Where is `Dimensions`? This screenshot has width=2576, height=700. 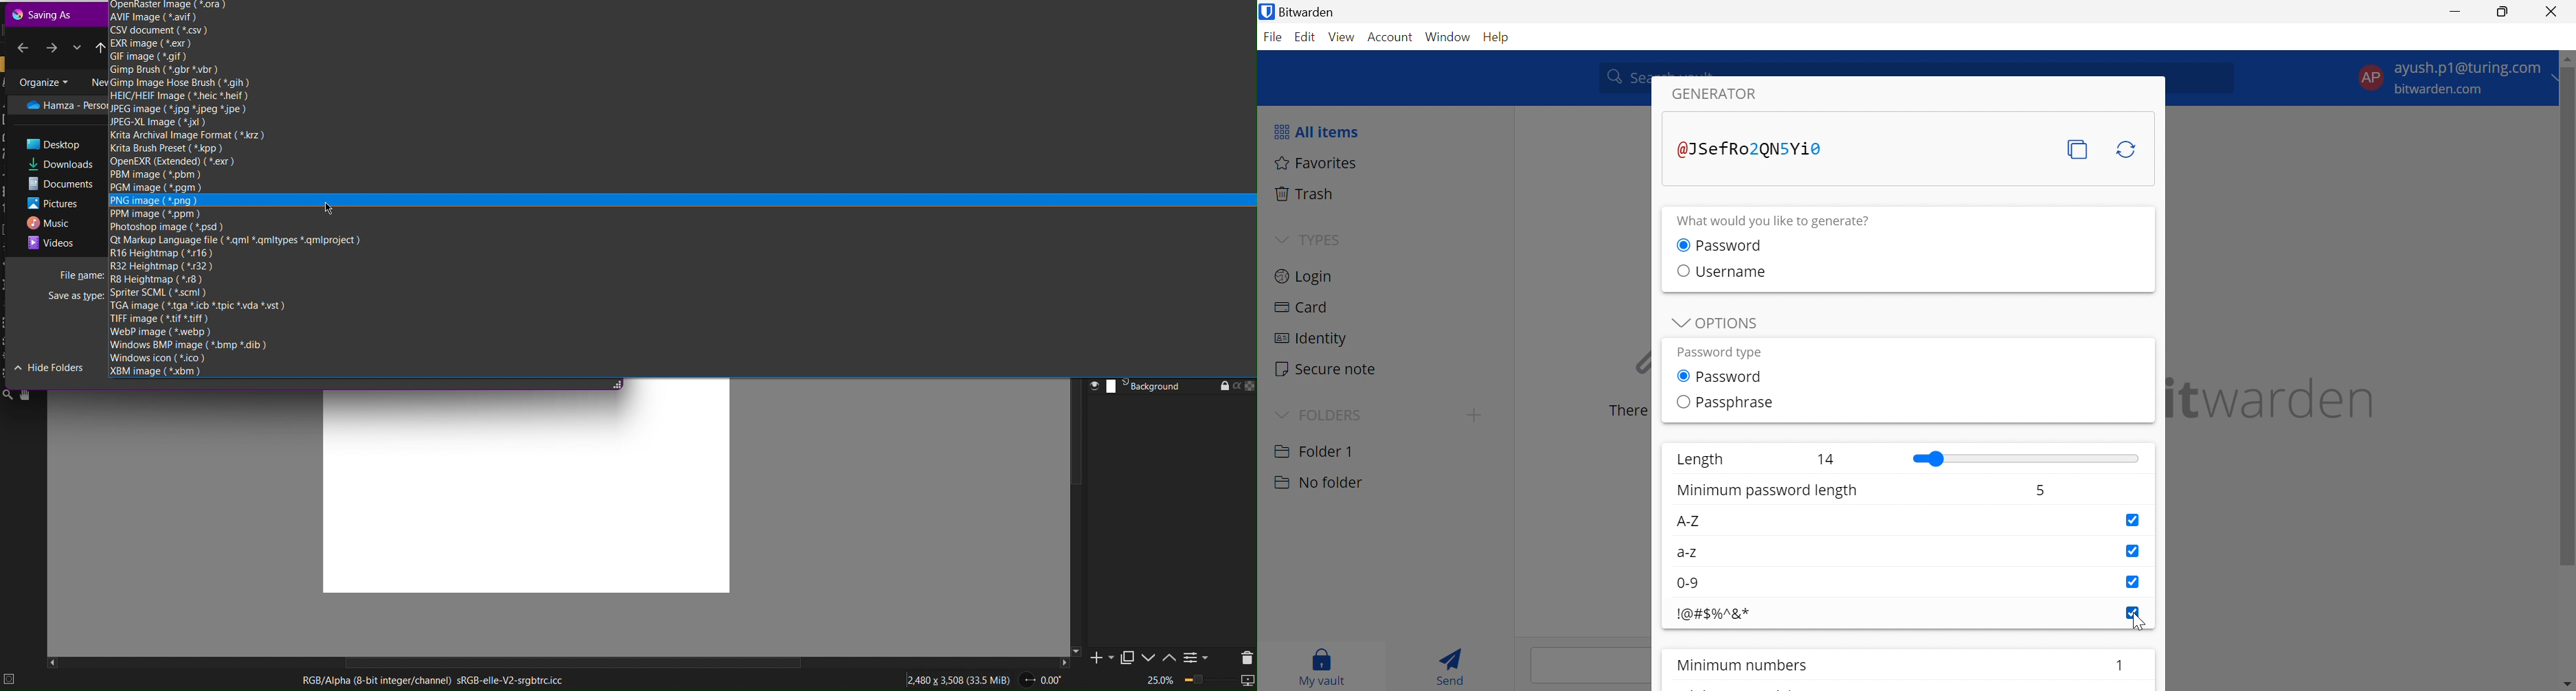
Dimensions is located at coordinates (961, 678).